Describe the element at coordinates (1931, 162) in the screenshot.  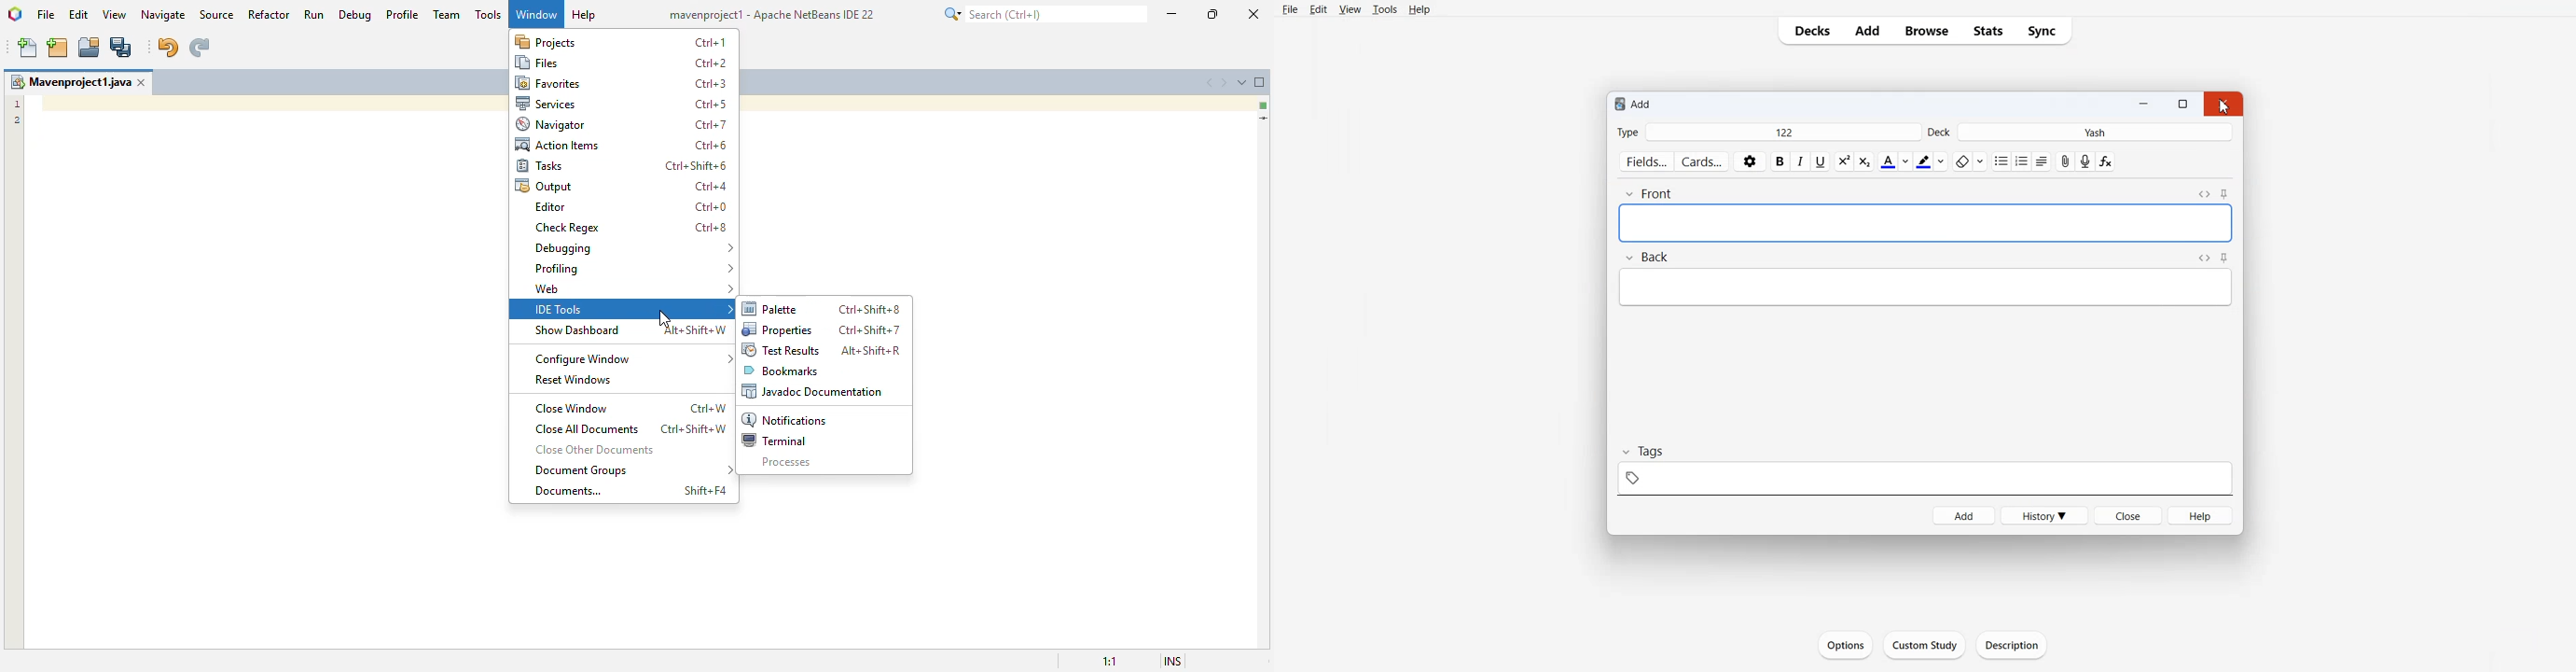
I see `Highlight text color` at that location.